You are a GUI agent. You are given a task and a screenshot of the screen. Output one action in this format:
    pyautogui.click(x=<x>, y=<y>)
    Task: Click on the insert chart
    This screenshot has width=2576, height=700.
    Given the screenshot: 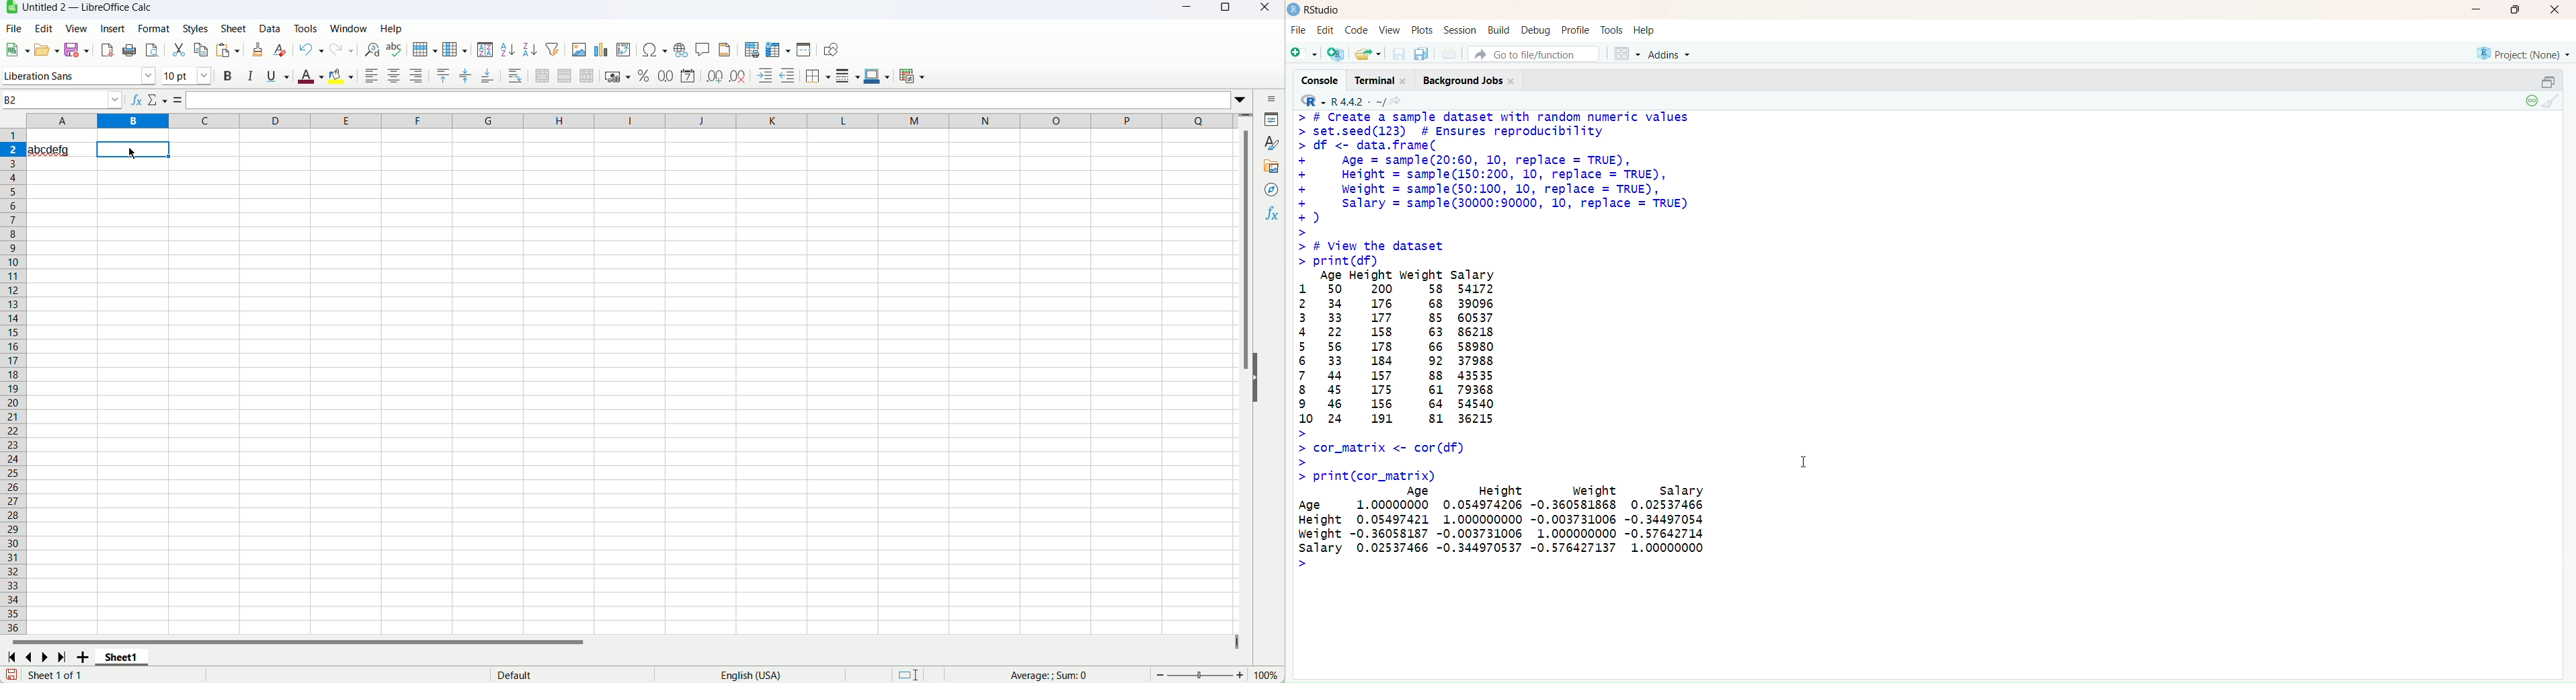 What is the action you would take?
    pyautogui.click(x=601, y=50)
    